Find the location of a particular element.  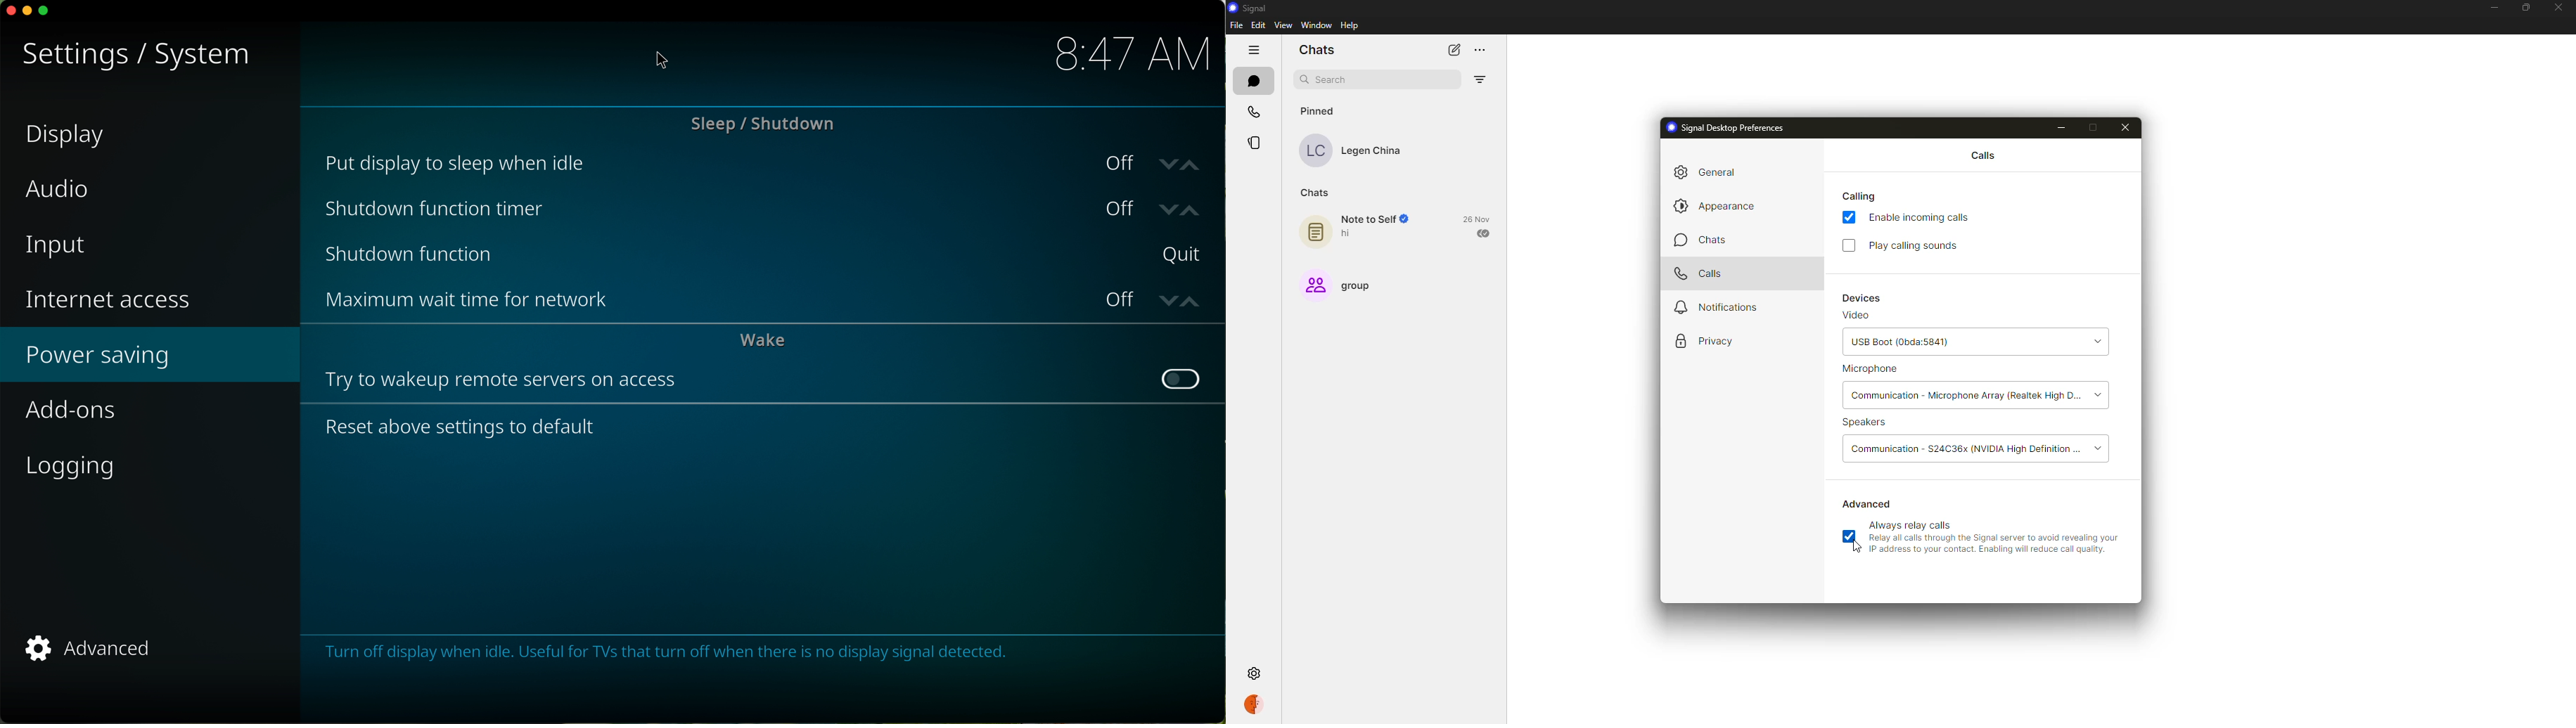

Deley of all calls through the Signal server to avoid revealing your IP adress to your contact. Enabling it will reduce call quality. is located at coordinates (1997, 546).